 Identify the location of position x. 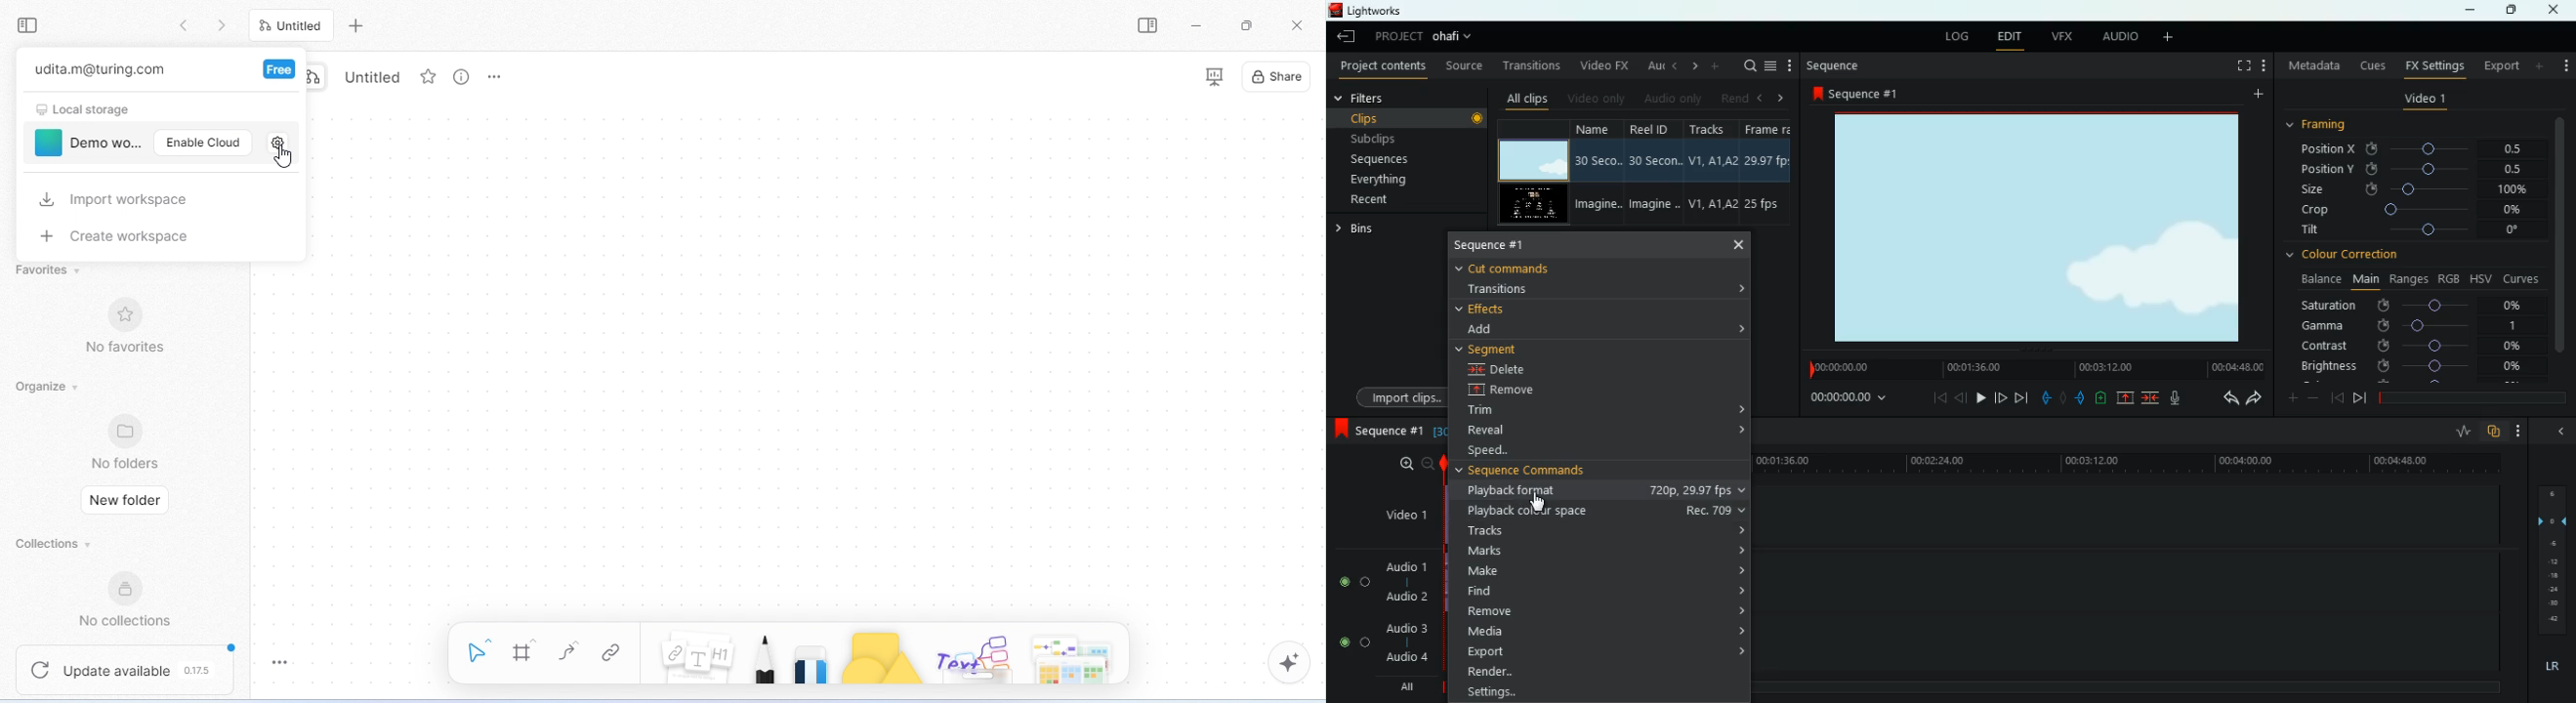
(2412, 147).